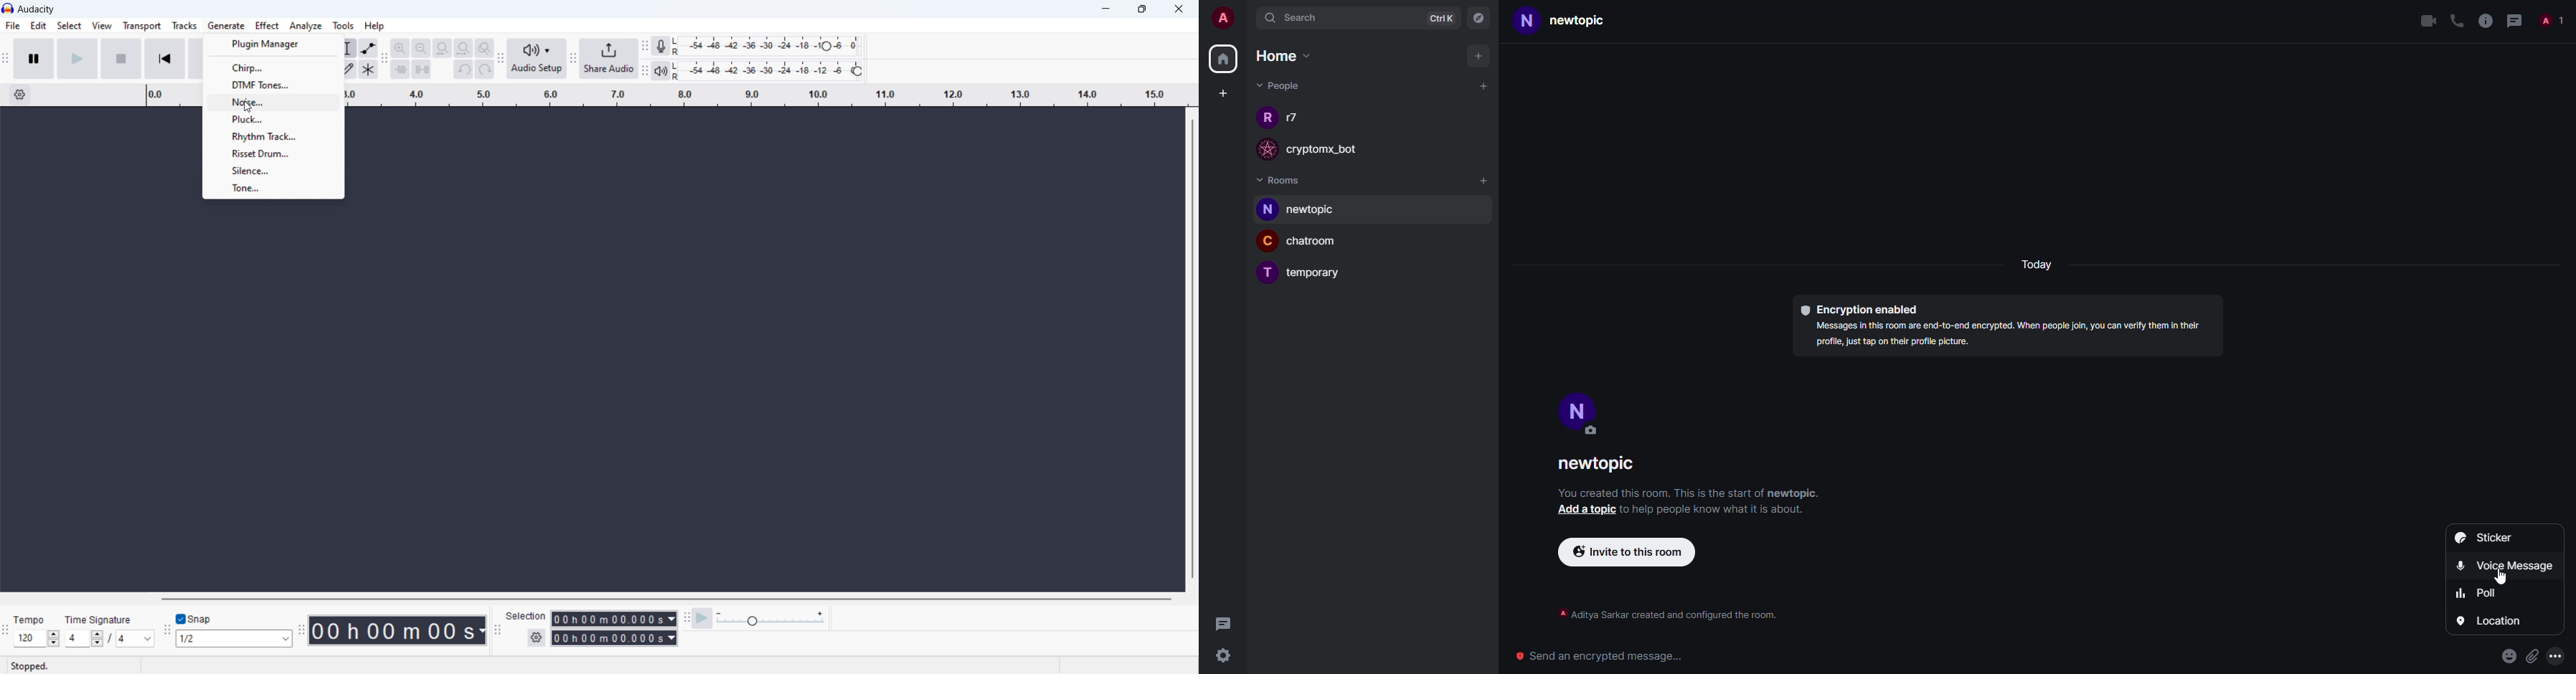 The height and width of the screenshot is (700, 2576). Describe the element at coordinates (226, 26) in the screenshot. I see `generate` at that location.